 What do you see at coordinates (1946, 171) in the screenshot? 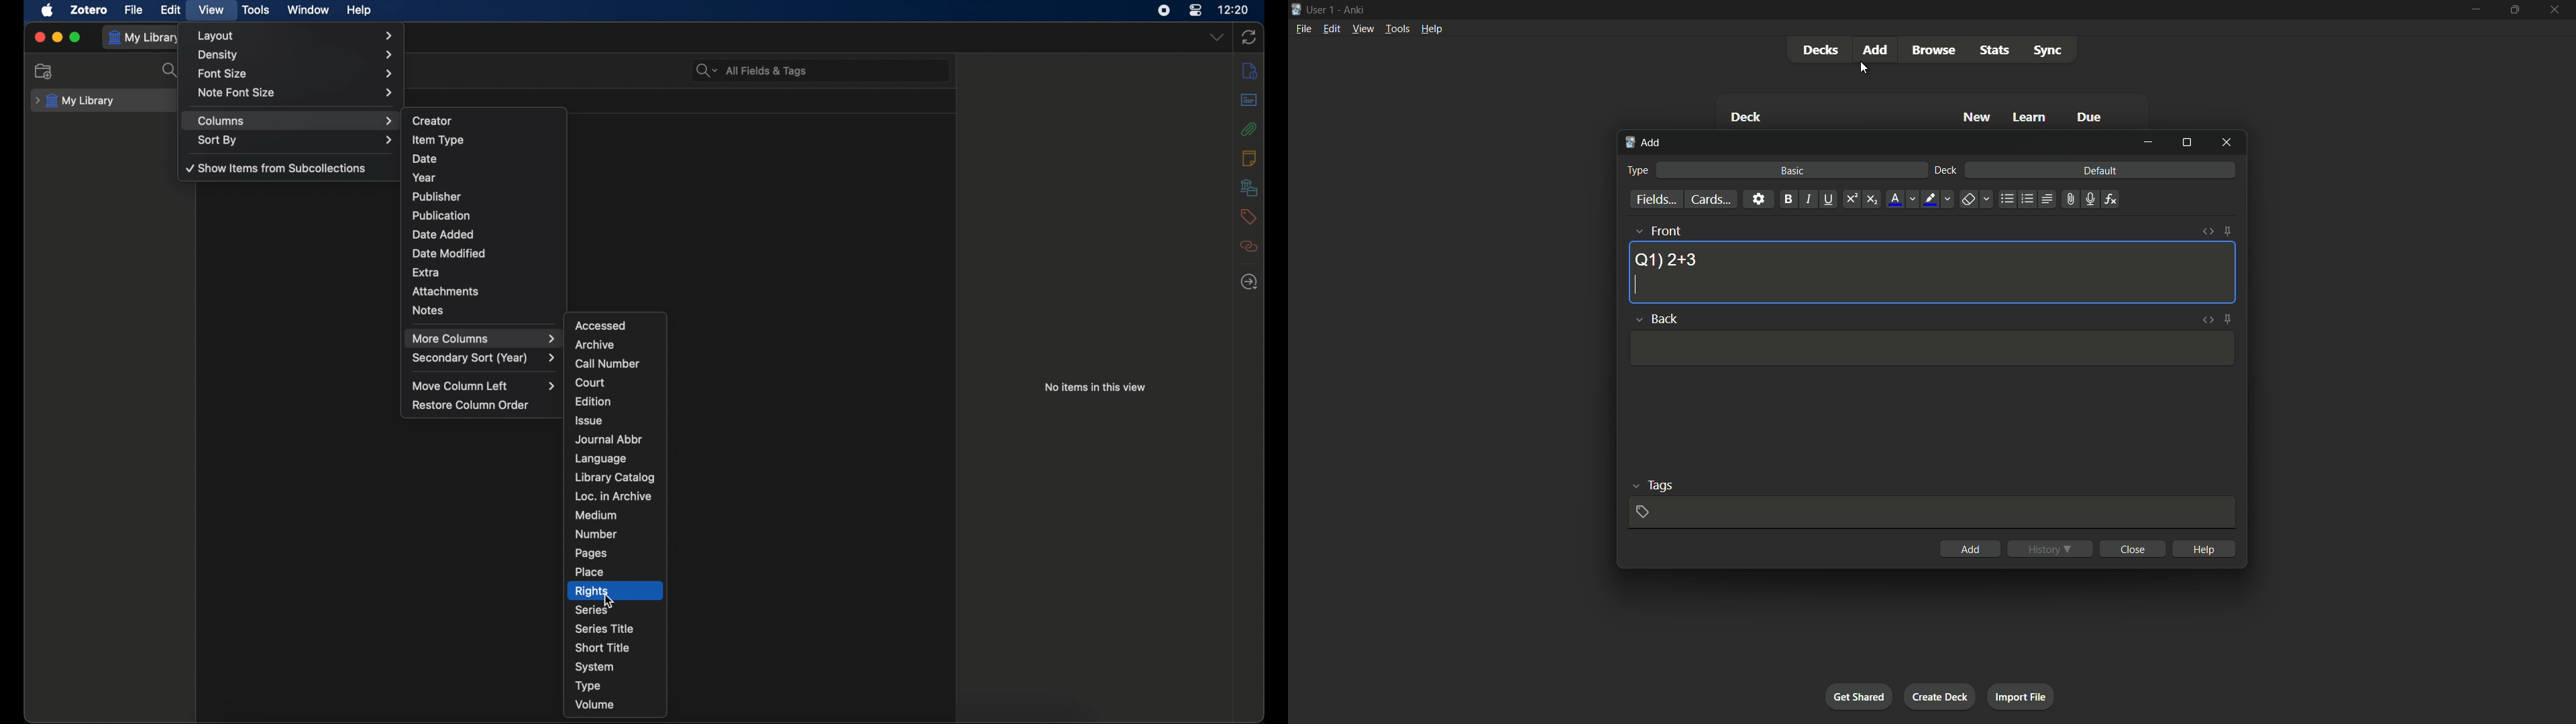
I see `deck` at bounding box center [1946, 171].